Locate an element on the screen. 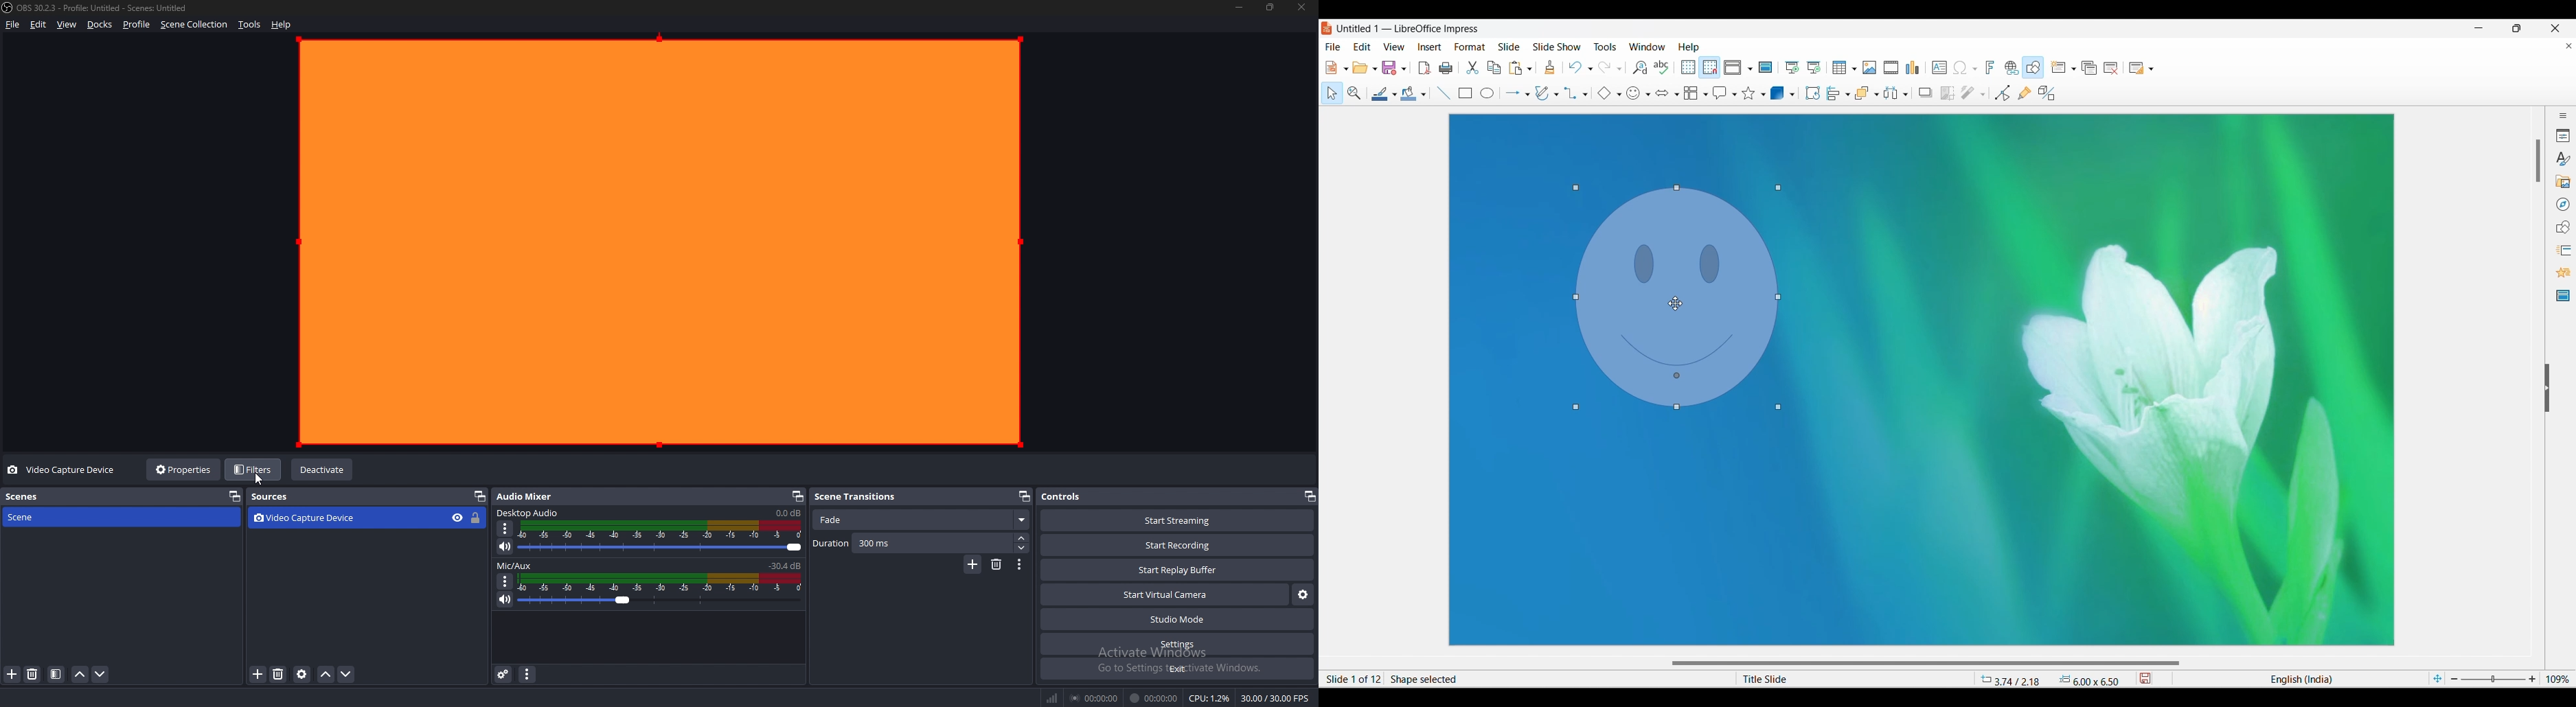  tools is located at coordinates (250, 25).